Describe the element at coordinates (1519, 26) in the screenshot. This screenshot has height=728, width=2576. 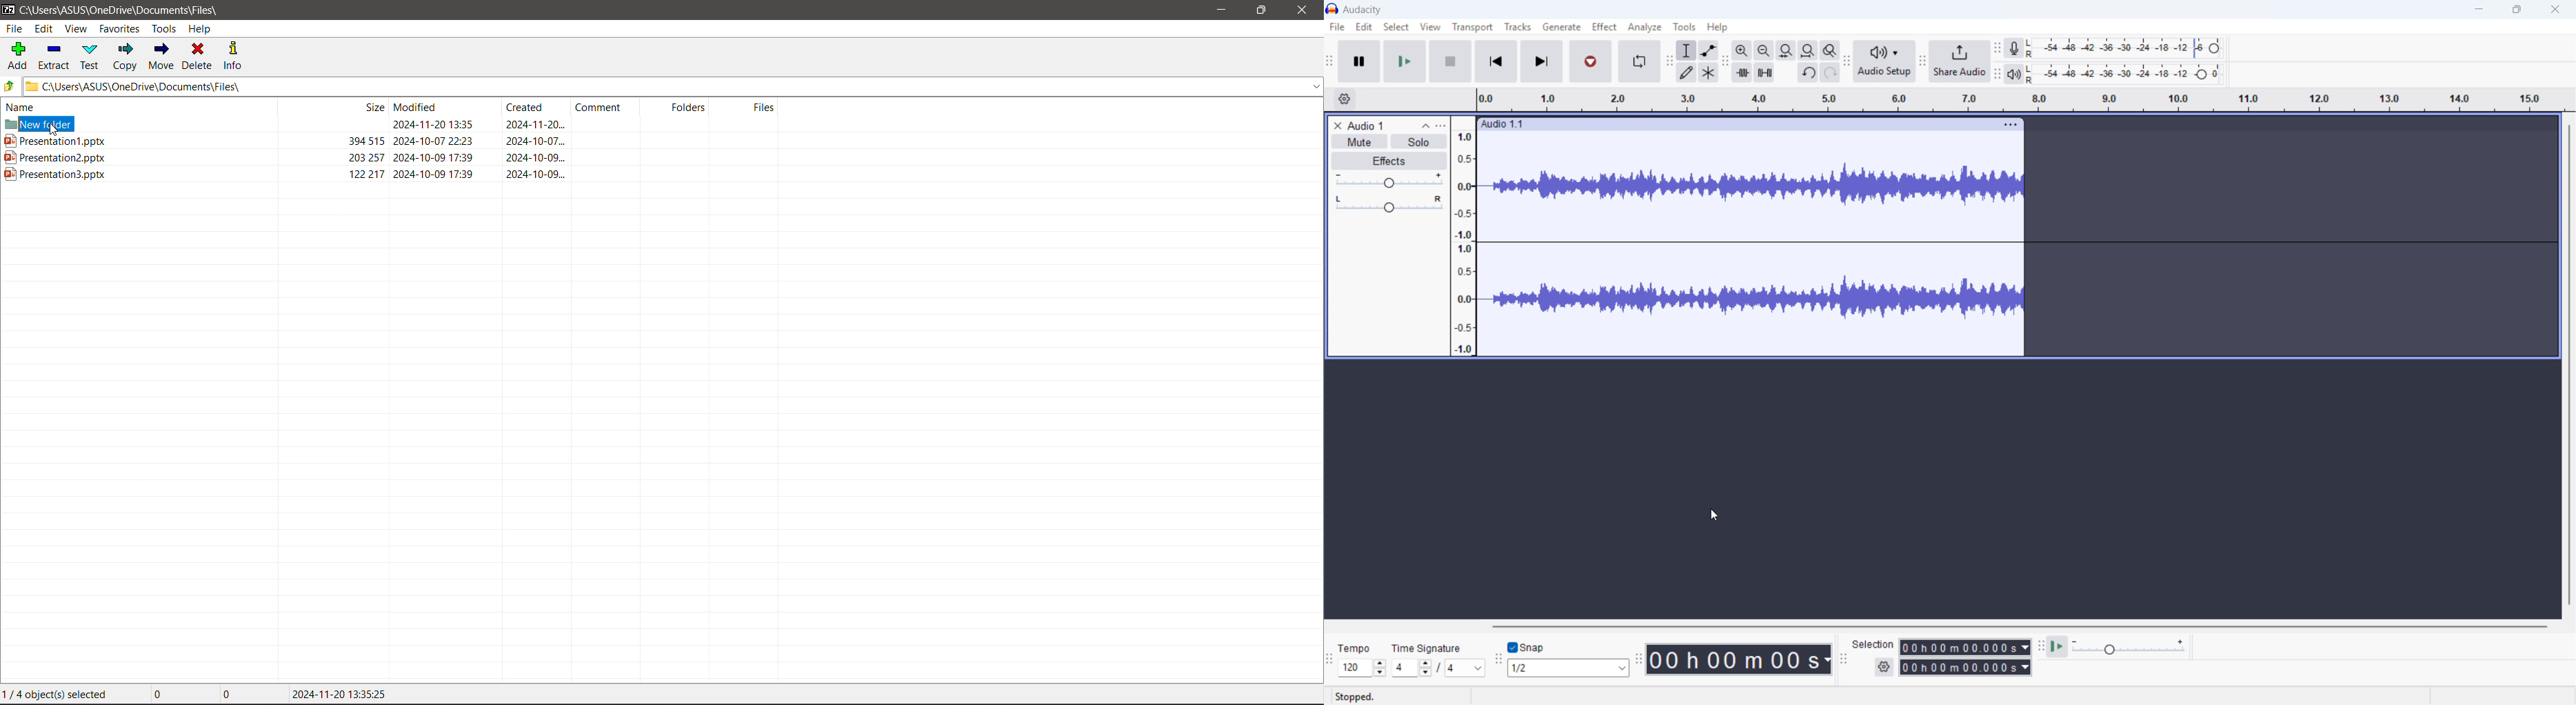
I see `Tracks ` at that location.